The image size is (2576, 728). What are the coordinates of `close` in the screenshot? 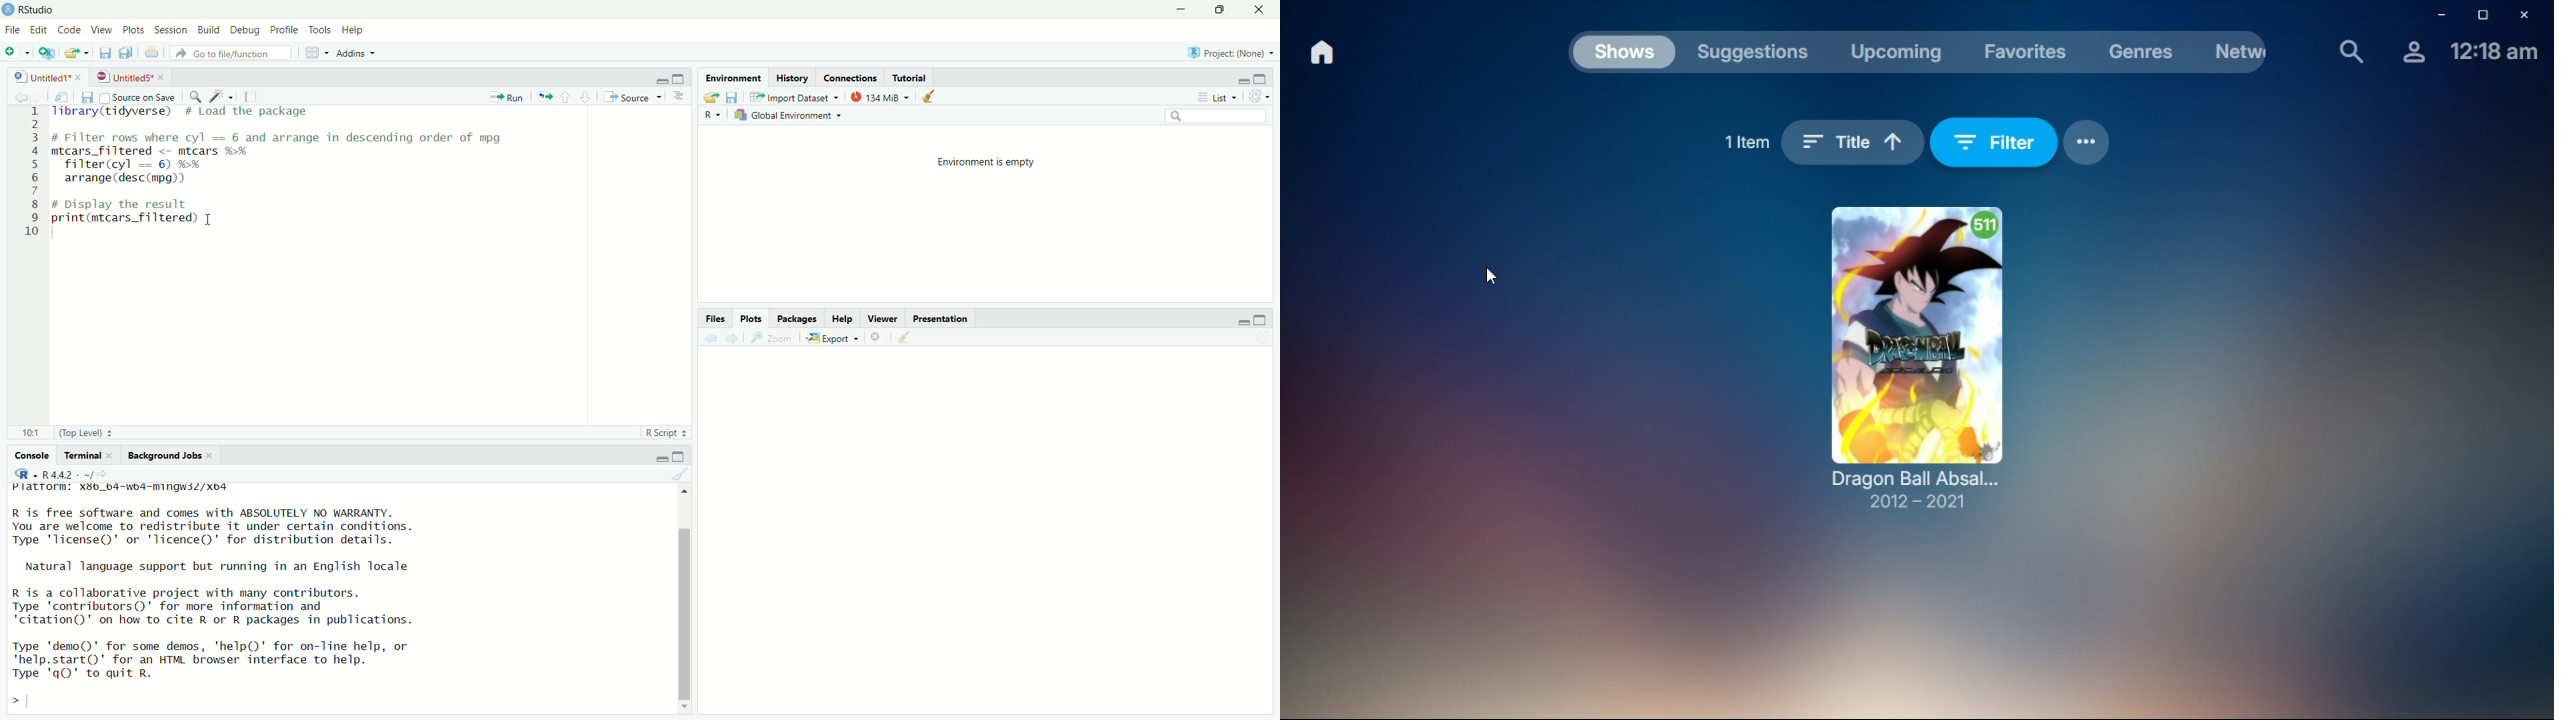 It's located at (1261, 9).